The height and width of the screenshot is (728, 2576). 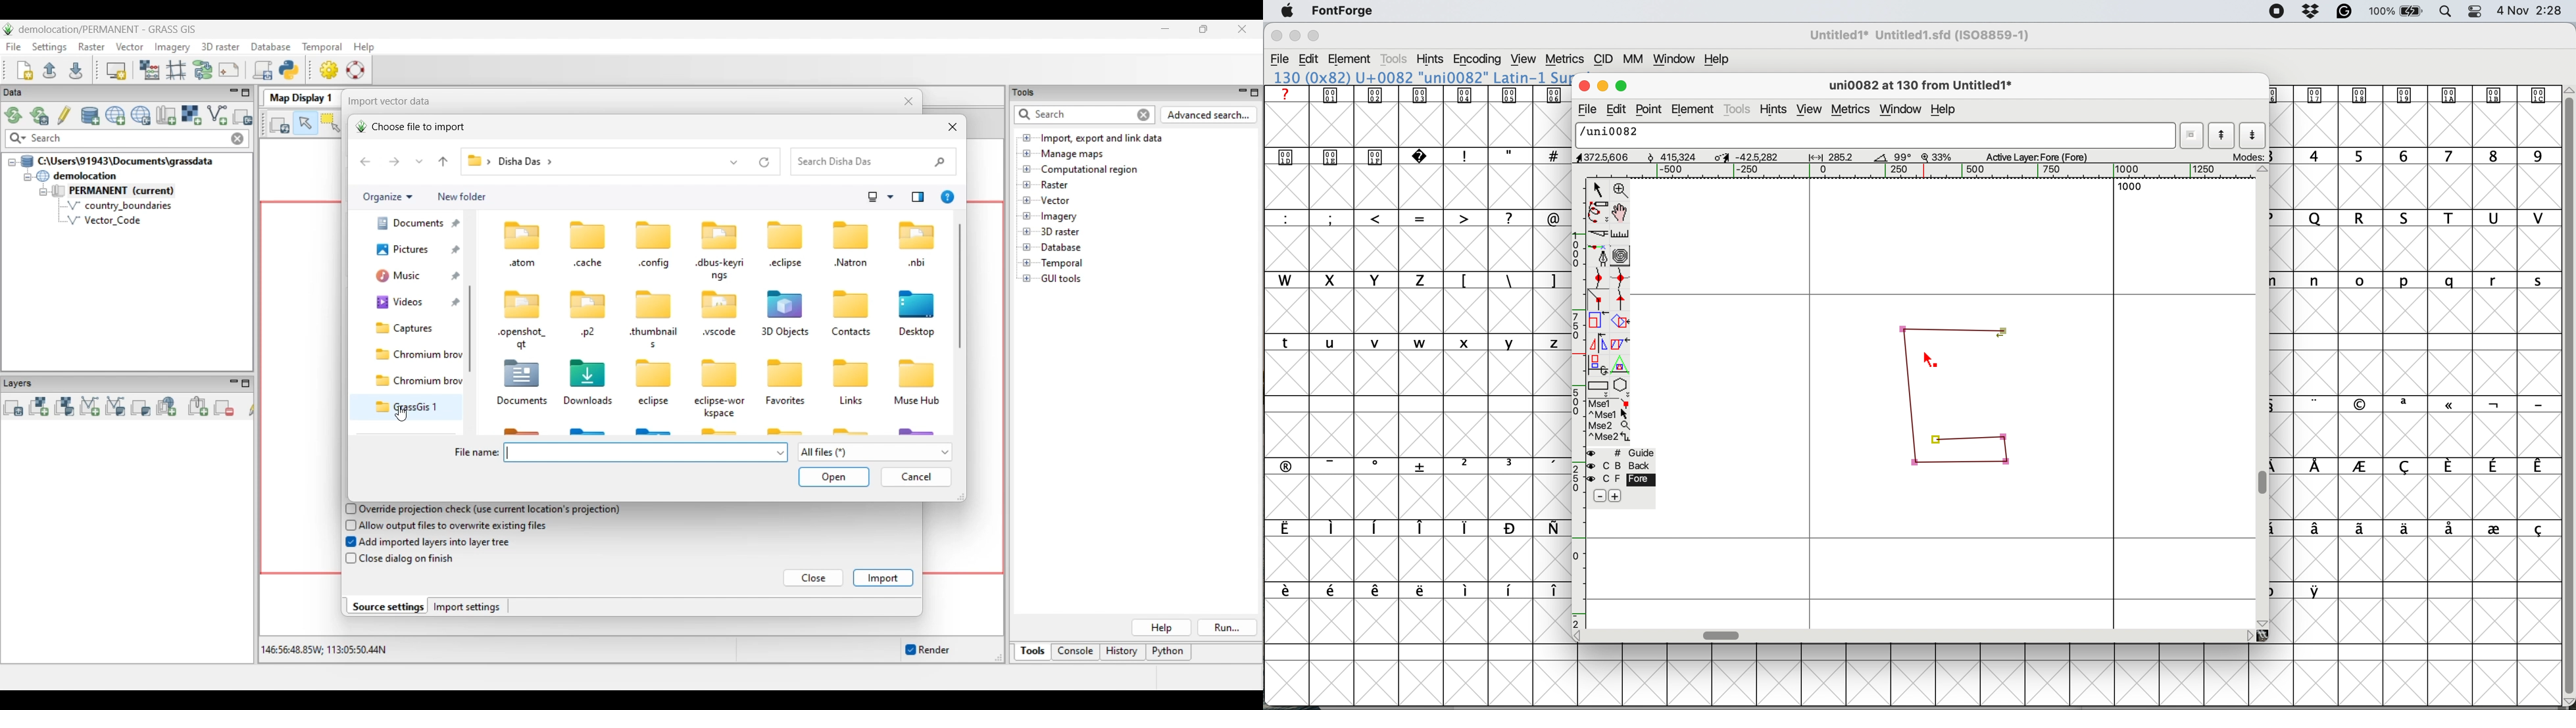 What do you see at coordinates (1580, 402) in the screenshot?
I see `vertical scale` at bounding box center [1580, 402].